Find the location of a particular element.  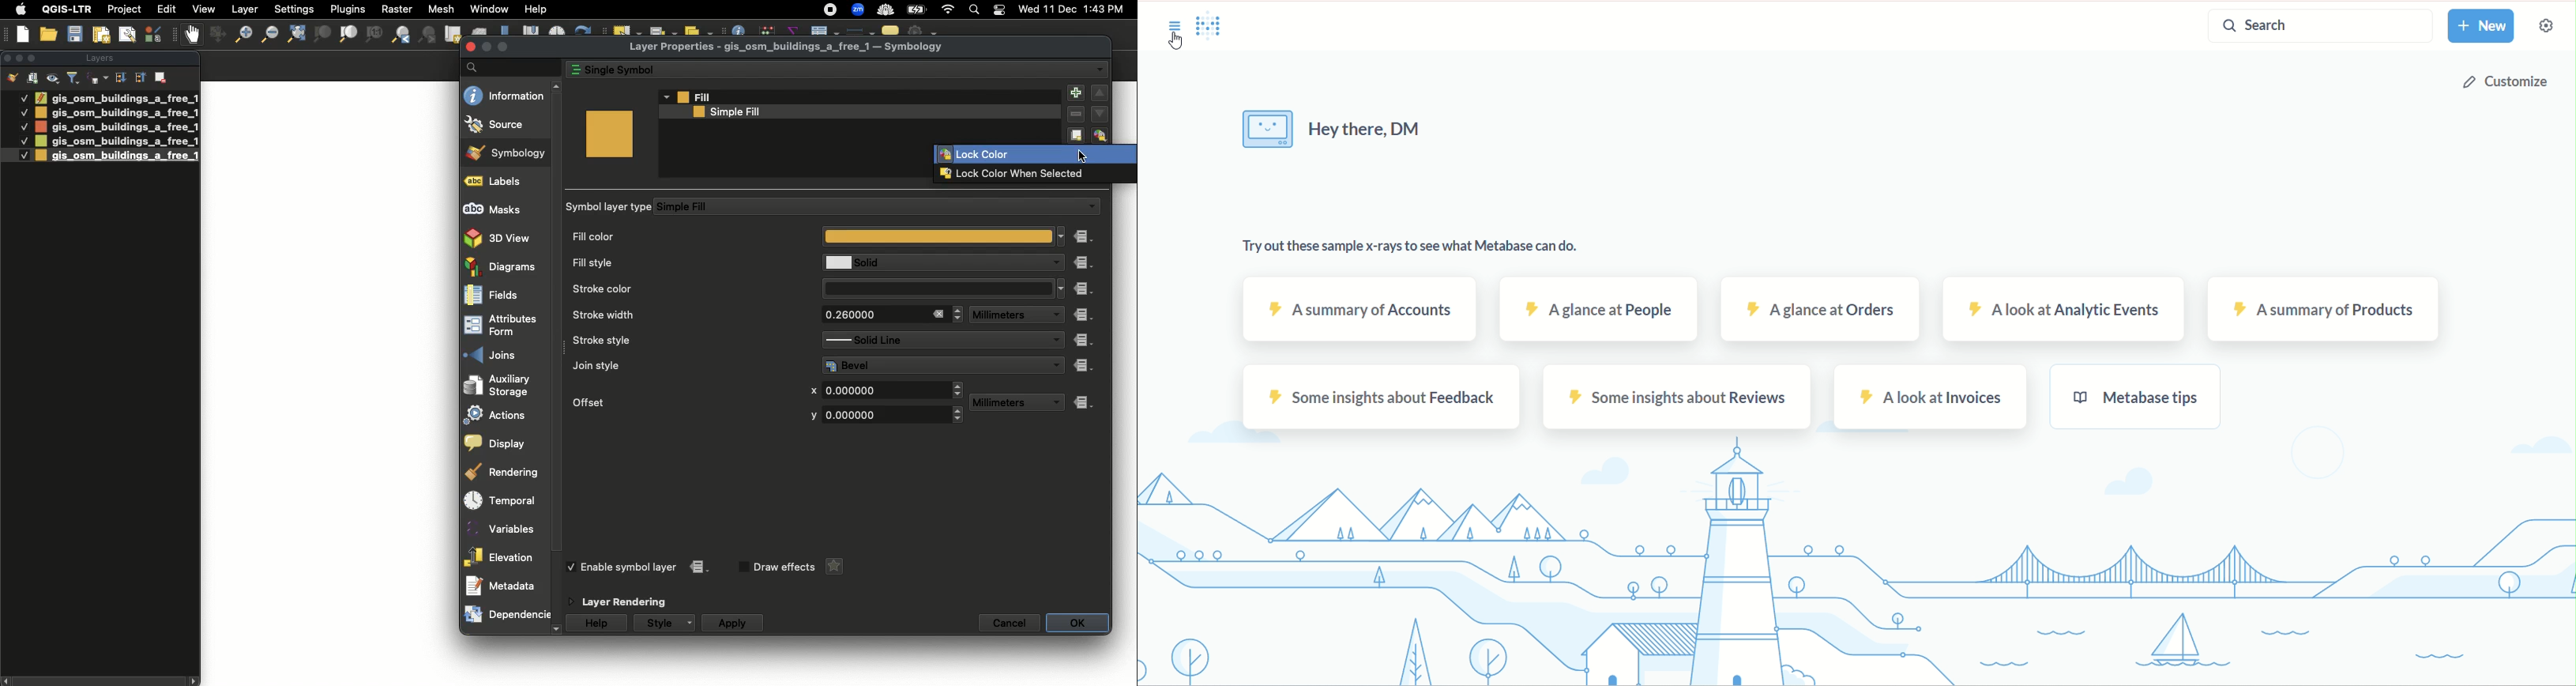

down is located at coordinates (557, 630).